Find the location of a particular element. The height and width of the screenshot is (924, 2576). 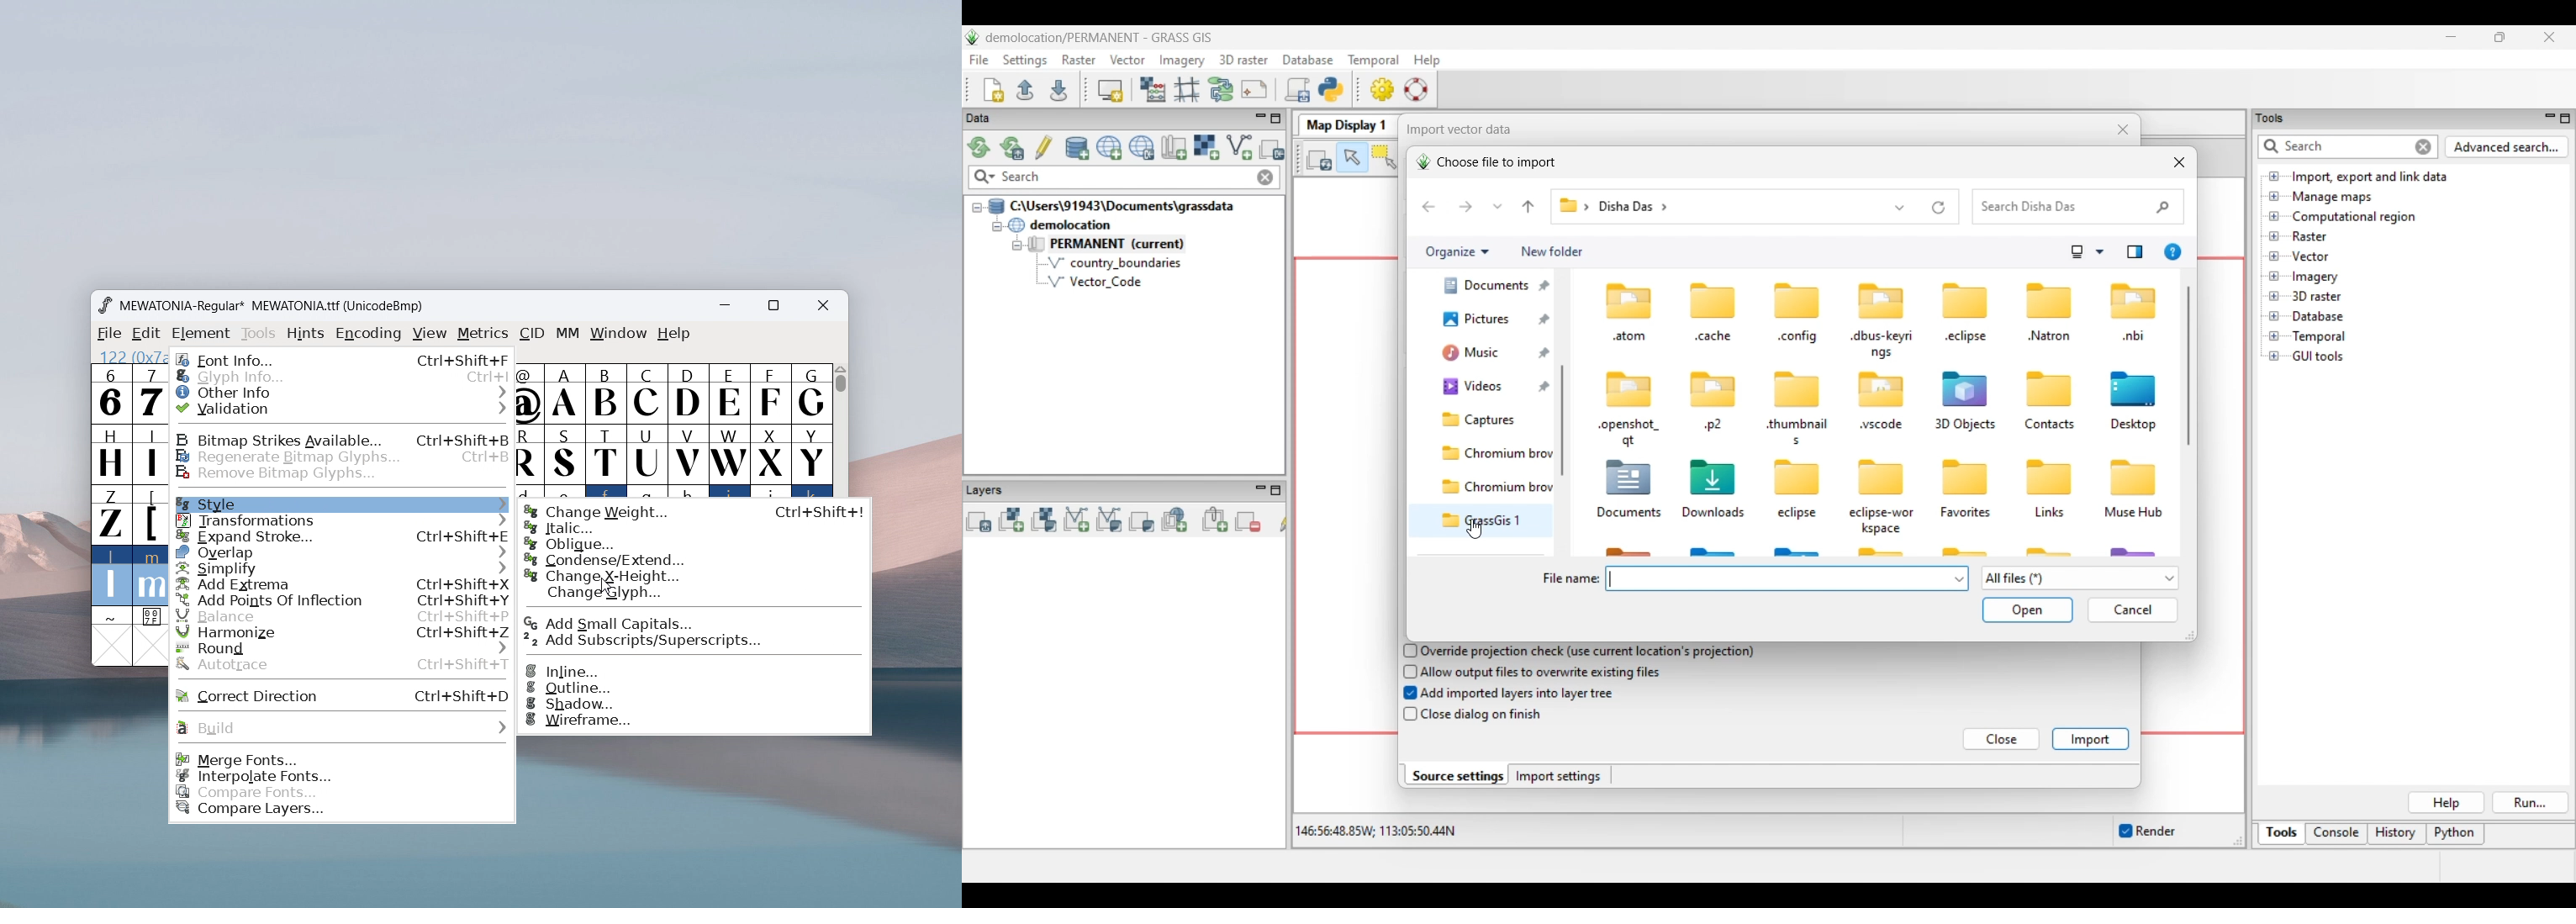

regenerate bitmap glyphs is located at coordinates (342, 456).